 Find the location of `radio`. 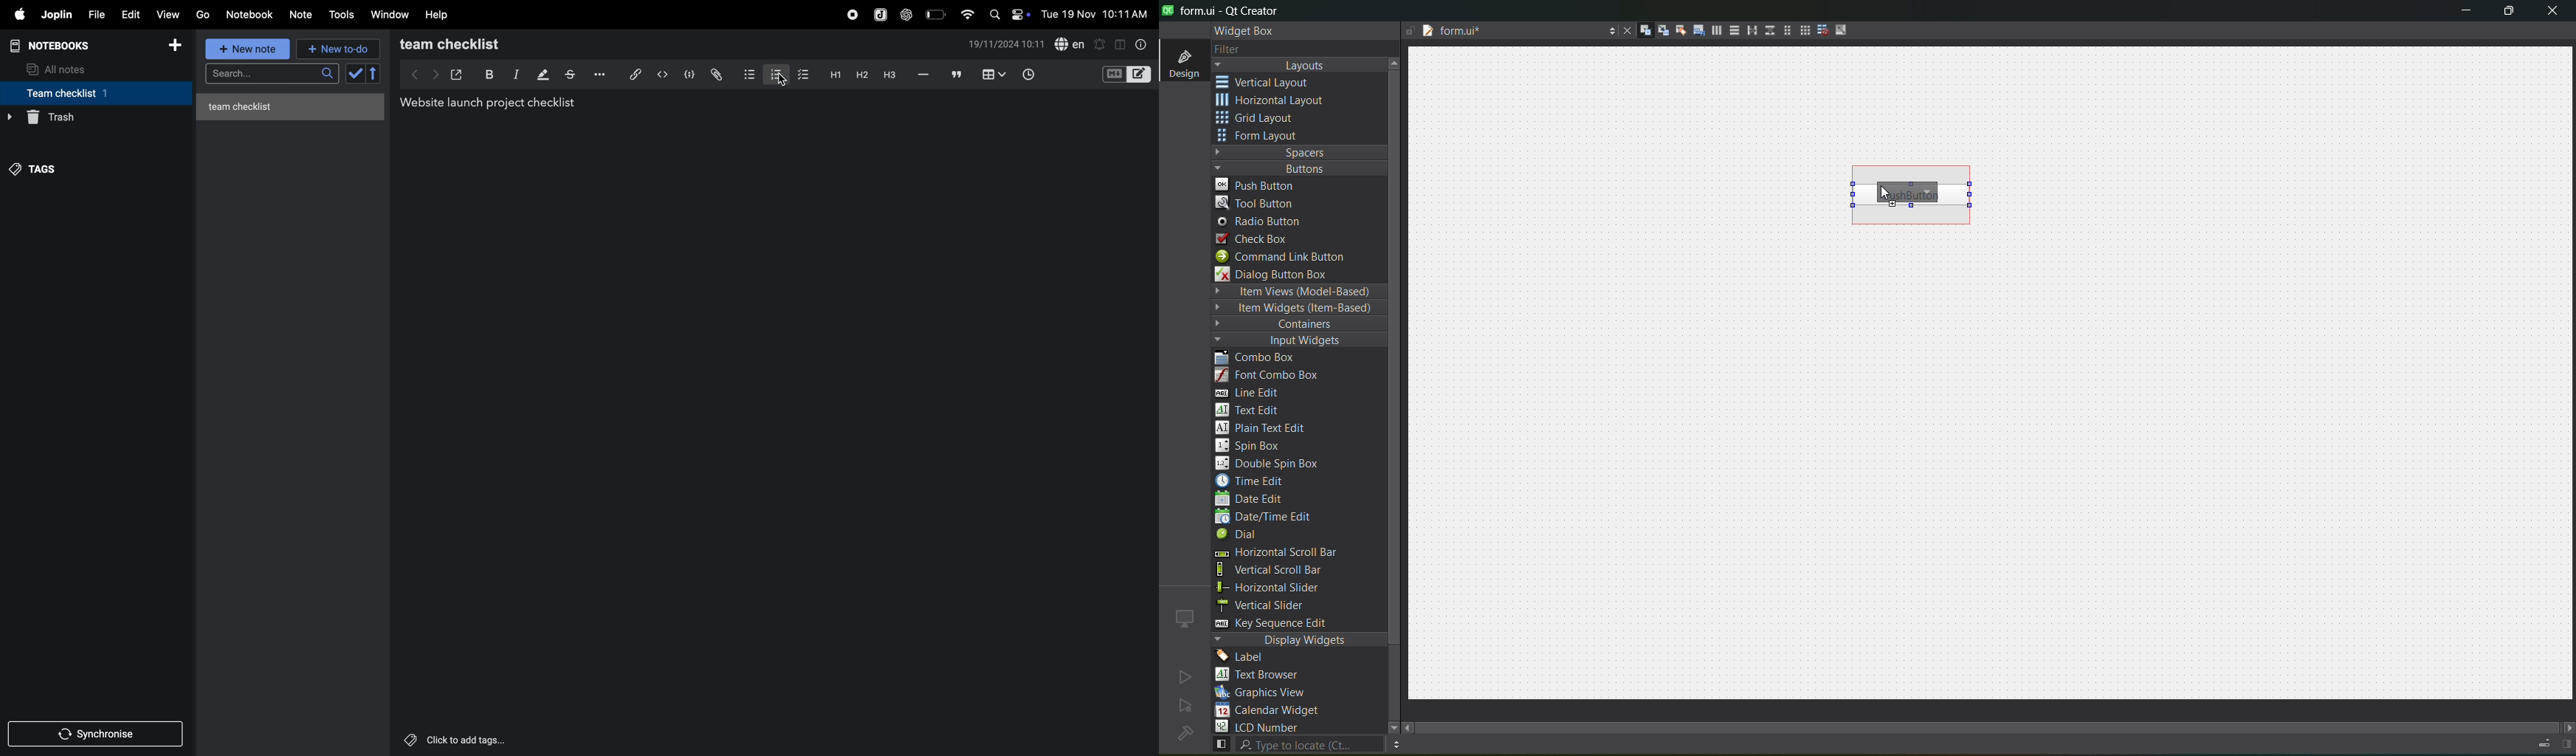

radio is located at coordinates (1264, 222).